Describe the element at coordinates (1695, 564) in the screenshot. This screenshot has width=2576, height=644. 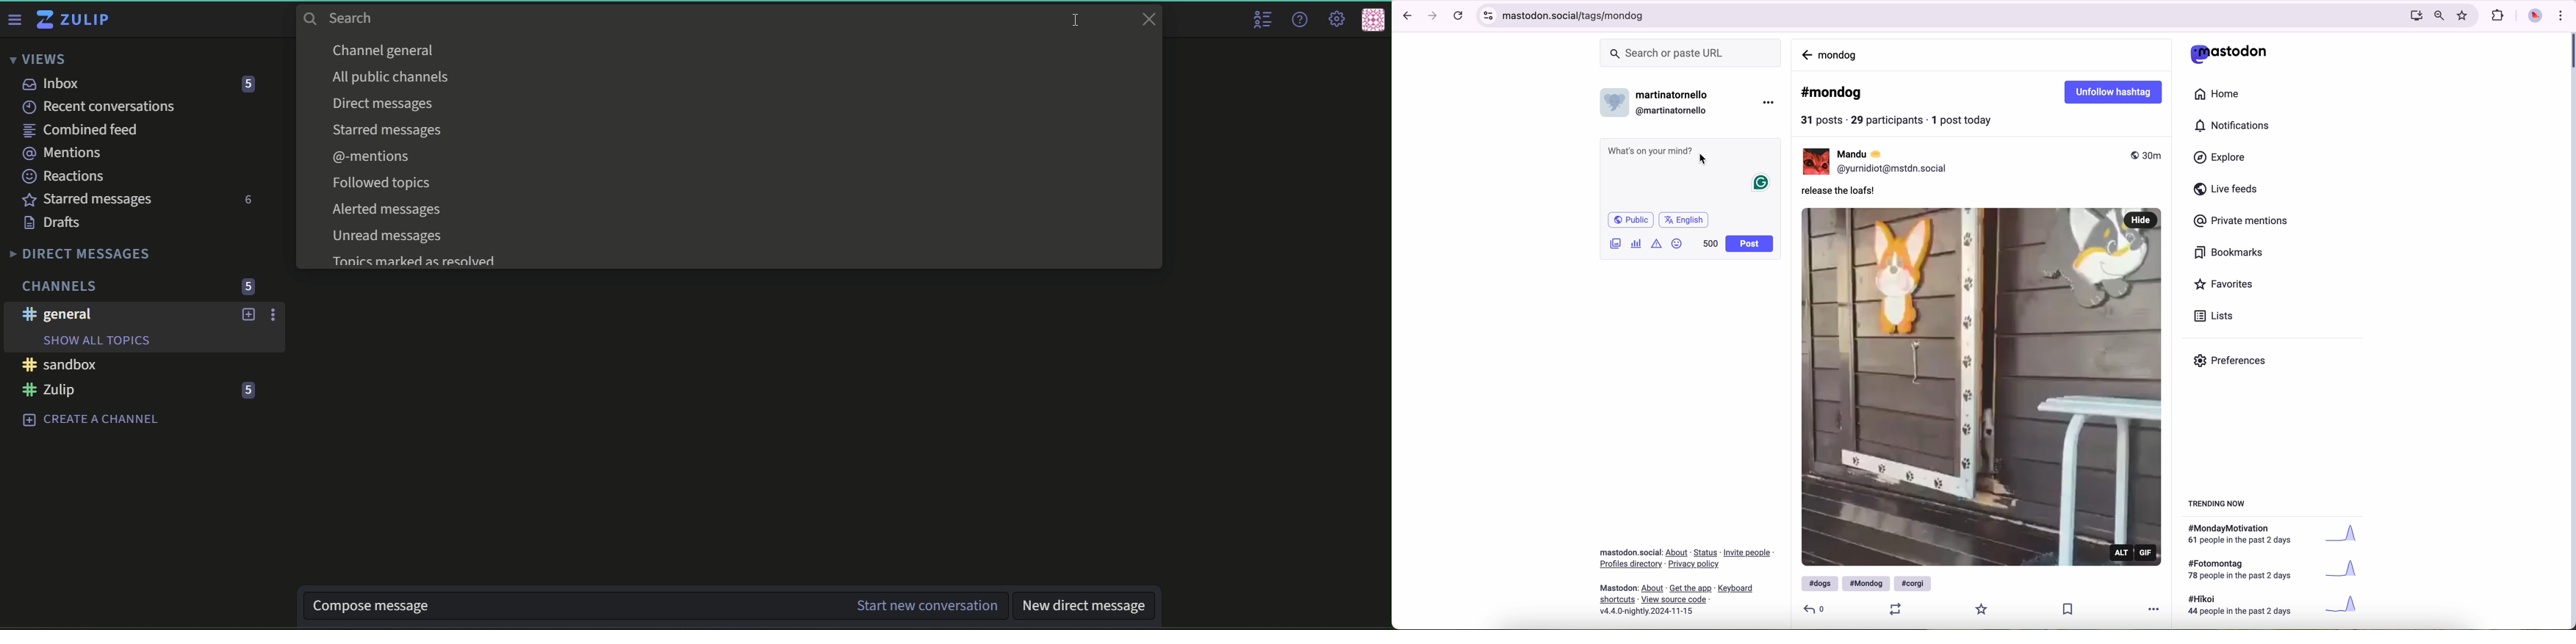
I see `link` at that location.